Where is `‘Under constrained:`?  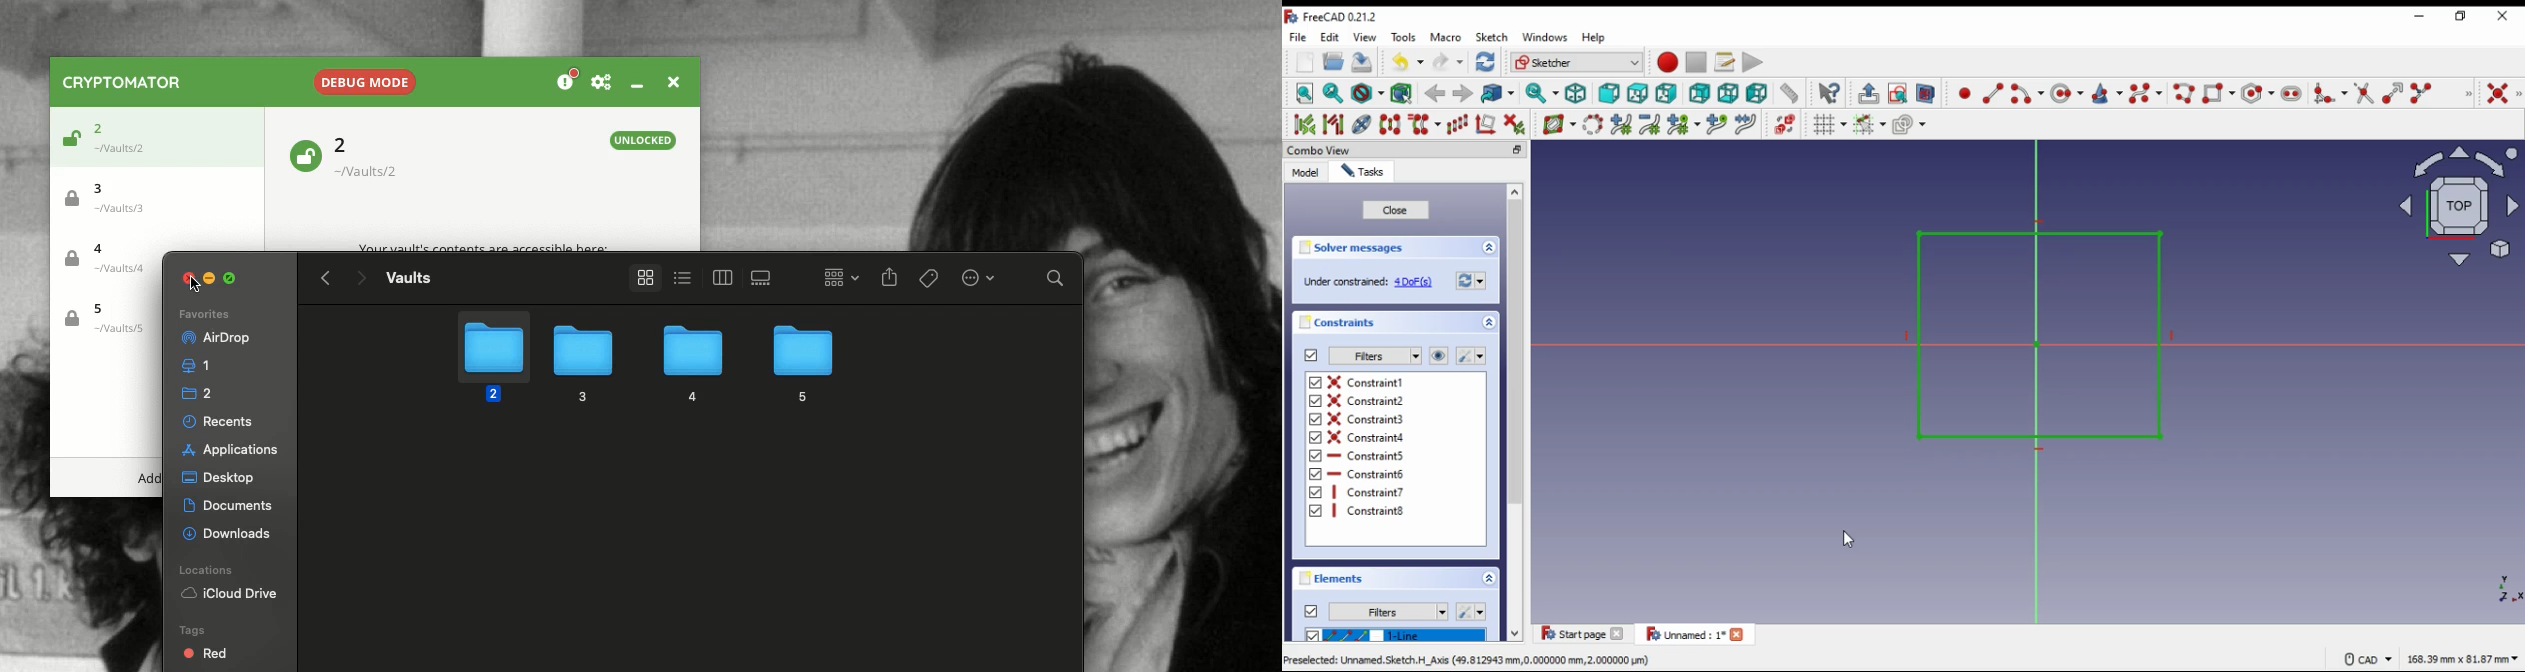 ‘Under constrained: is located at coordinates (1345, 283).